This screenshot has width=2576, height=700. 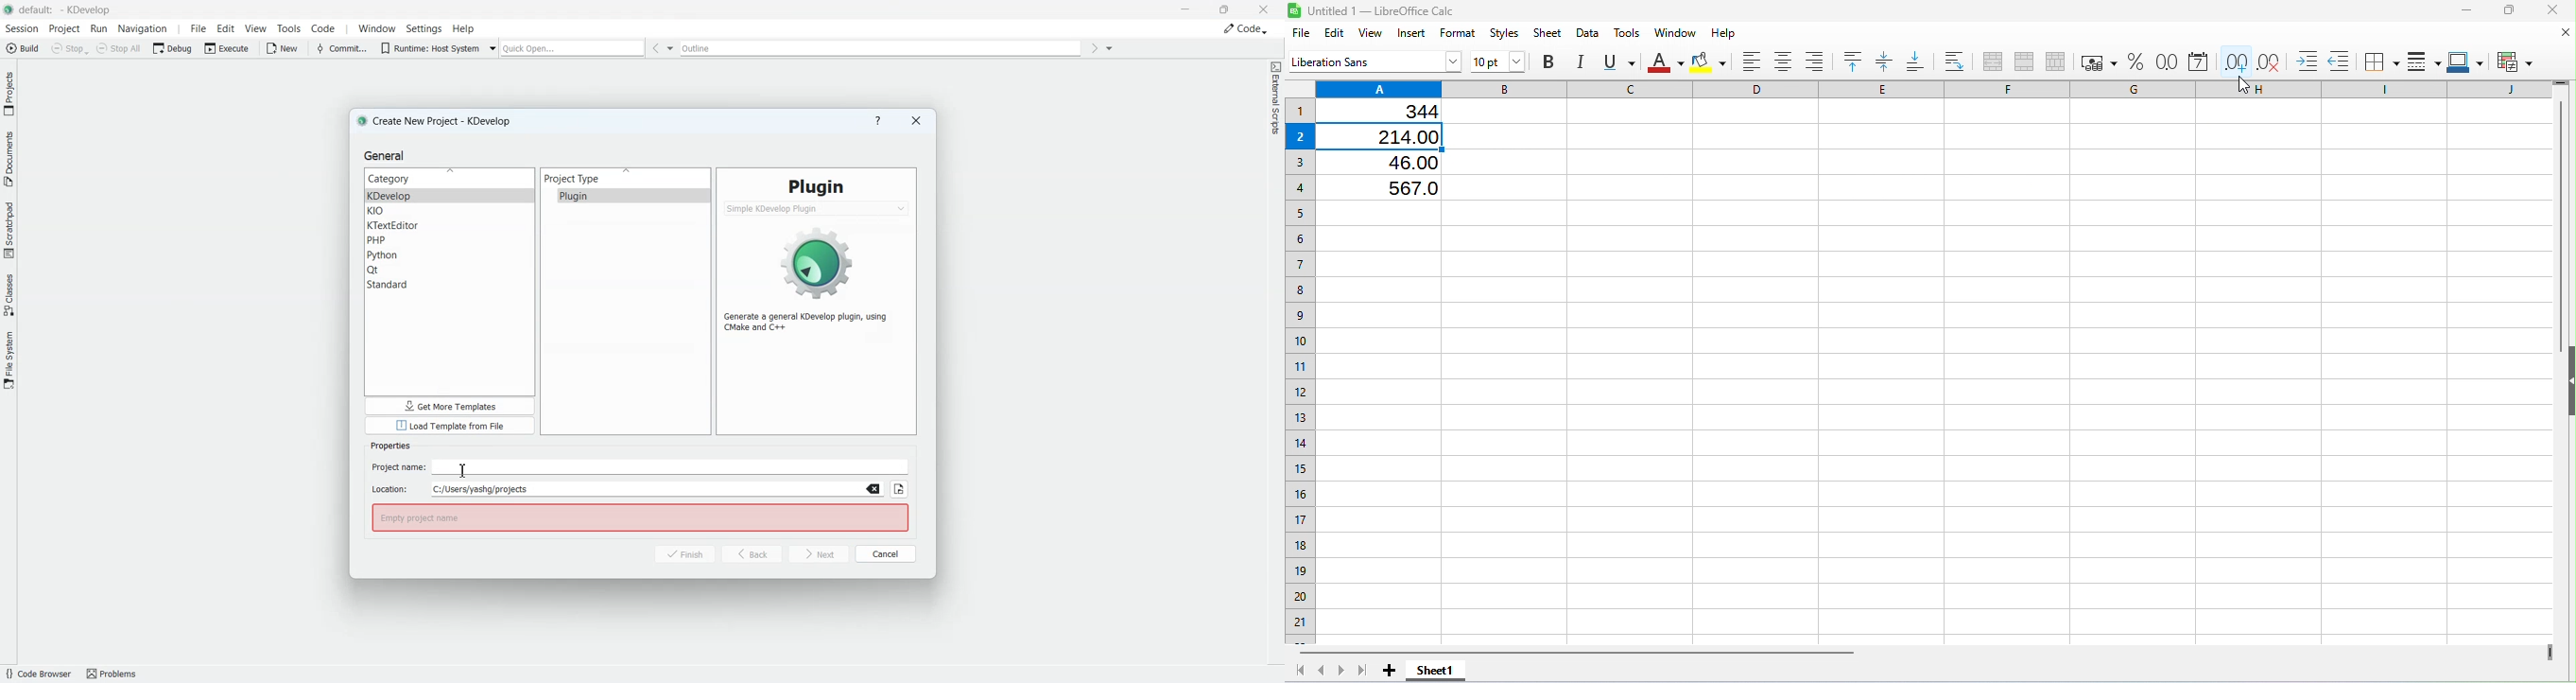 What do you see at coordinates (1589, 31) in the screenshot?
I see `Data` at bounding box center [1589, 31].